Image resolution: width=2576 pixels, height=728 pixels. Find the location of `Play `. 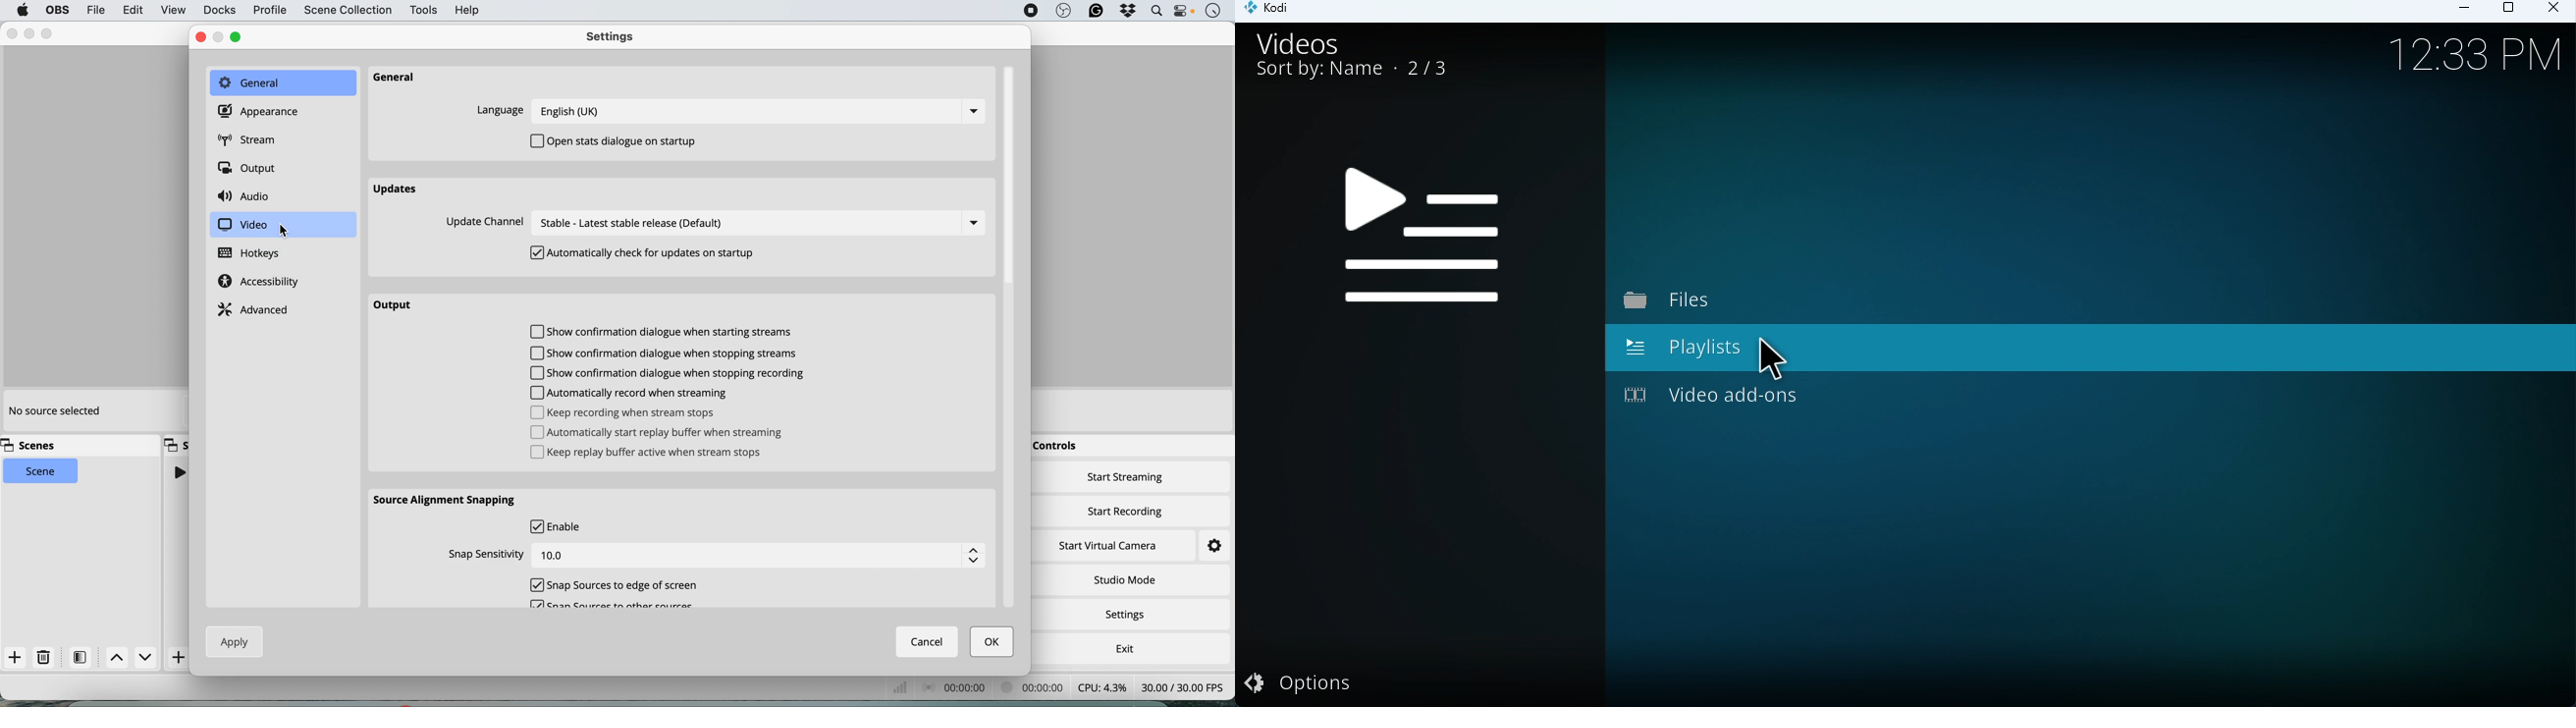

Play  is located at coordinates (179, 472).